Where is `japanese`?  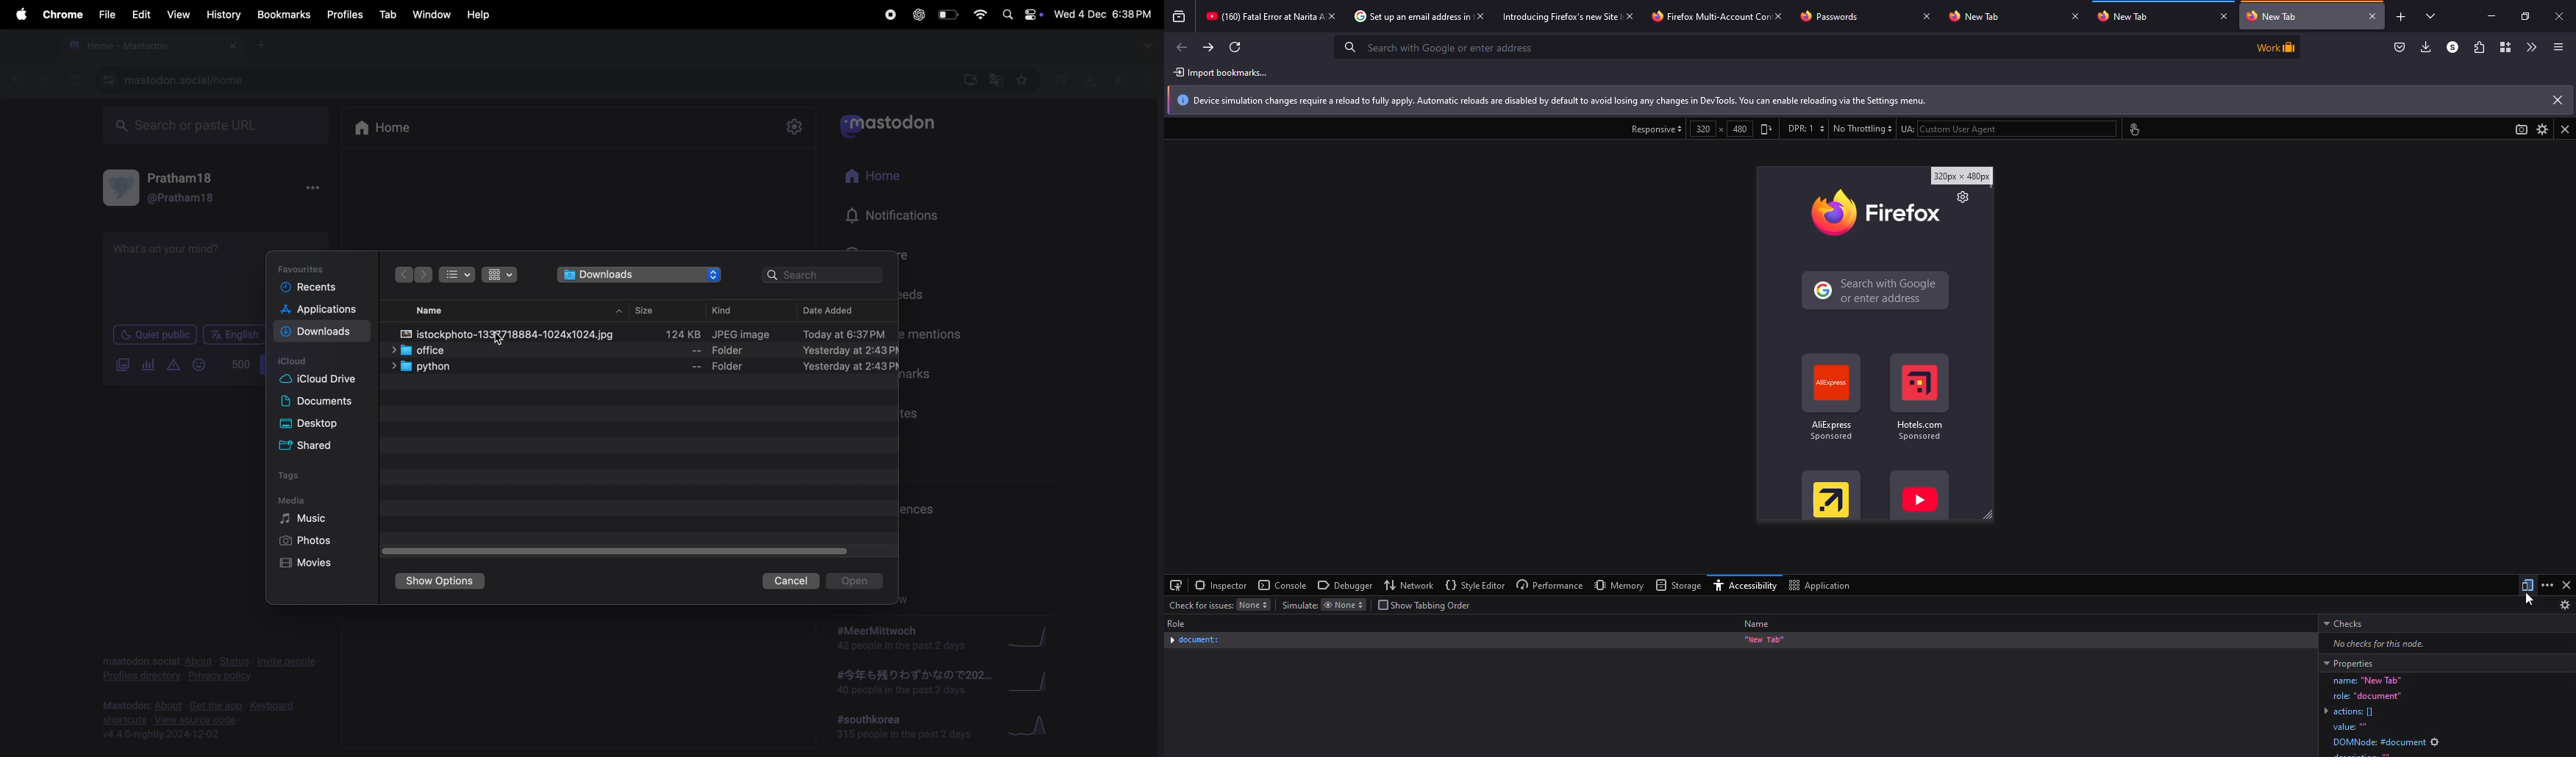
japanese is located at coordinates (910, 683).